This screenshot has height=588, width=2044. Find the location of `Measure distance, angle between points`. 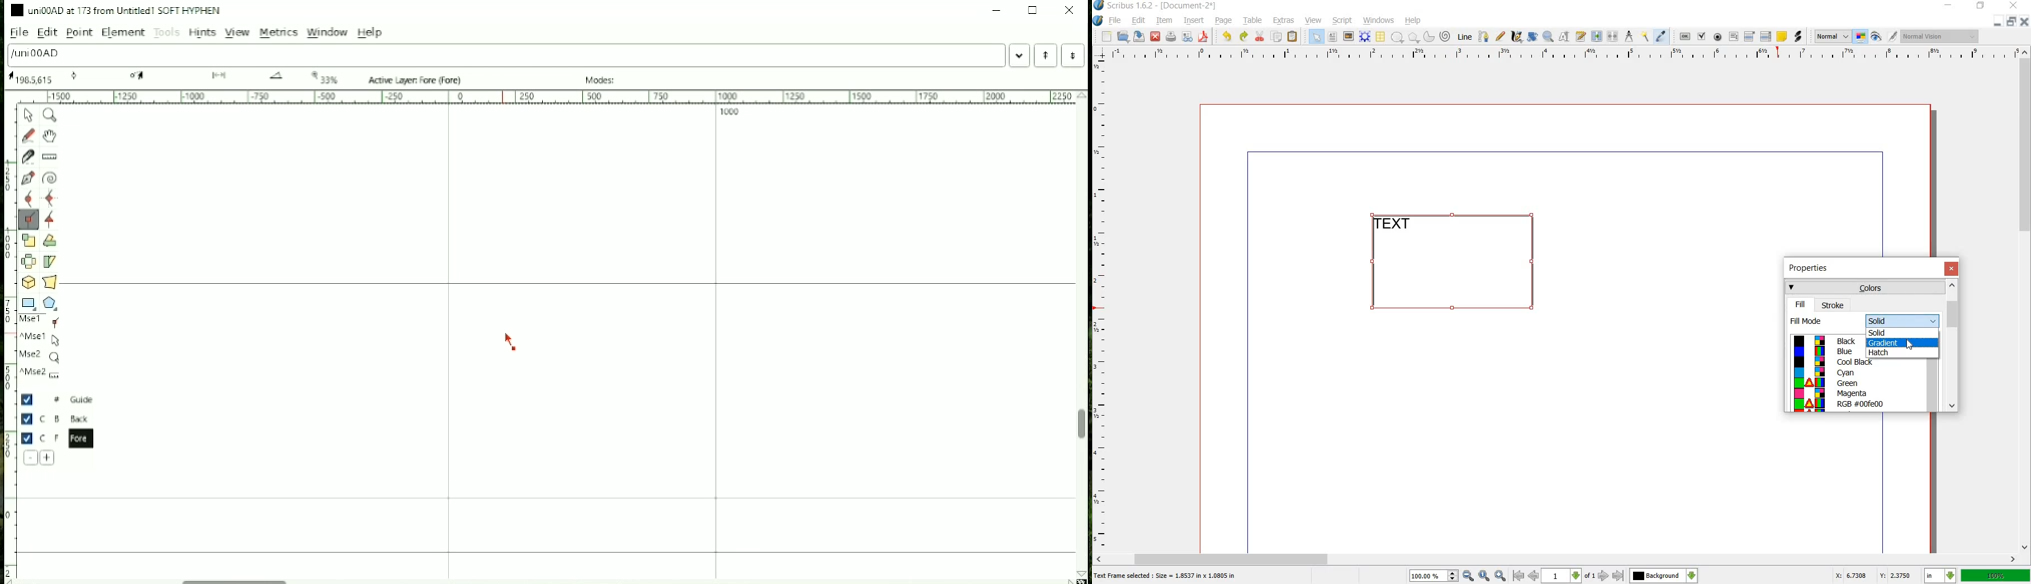

Measure distance, angle between points is located at coordinates (51, 157).